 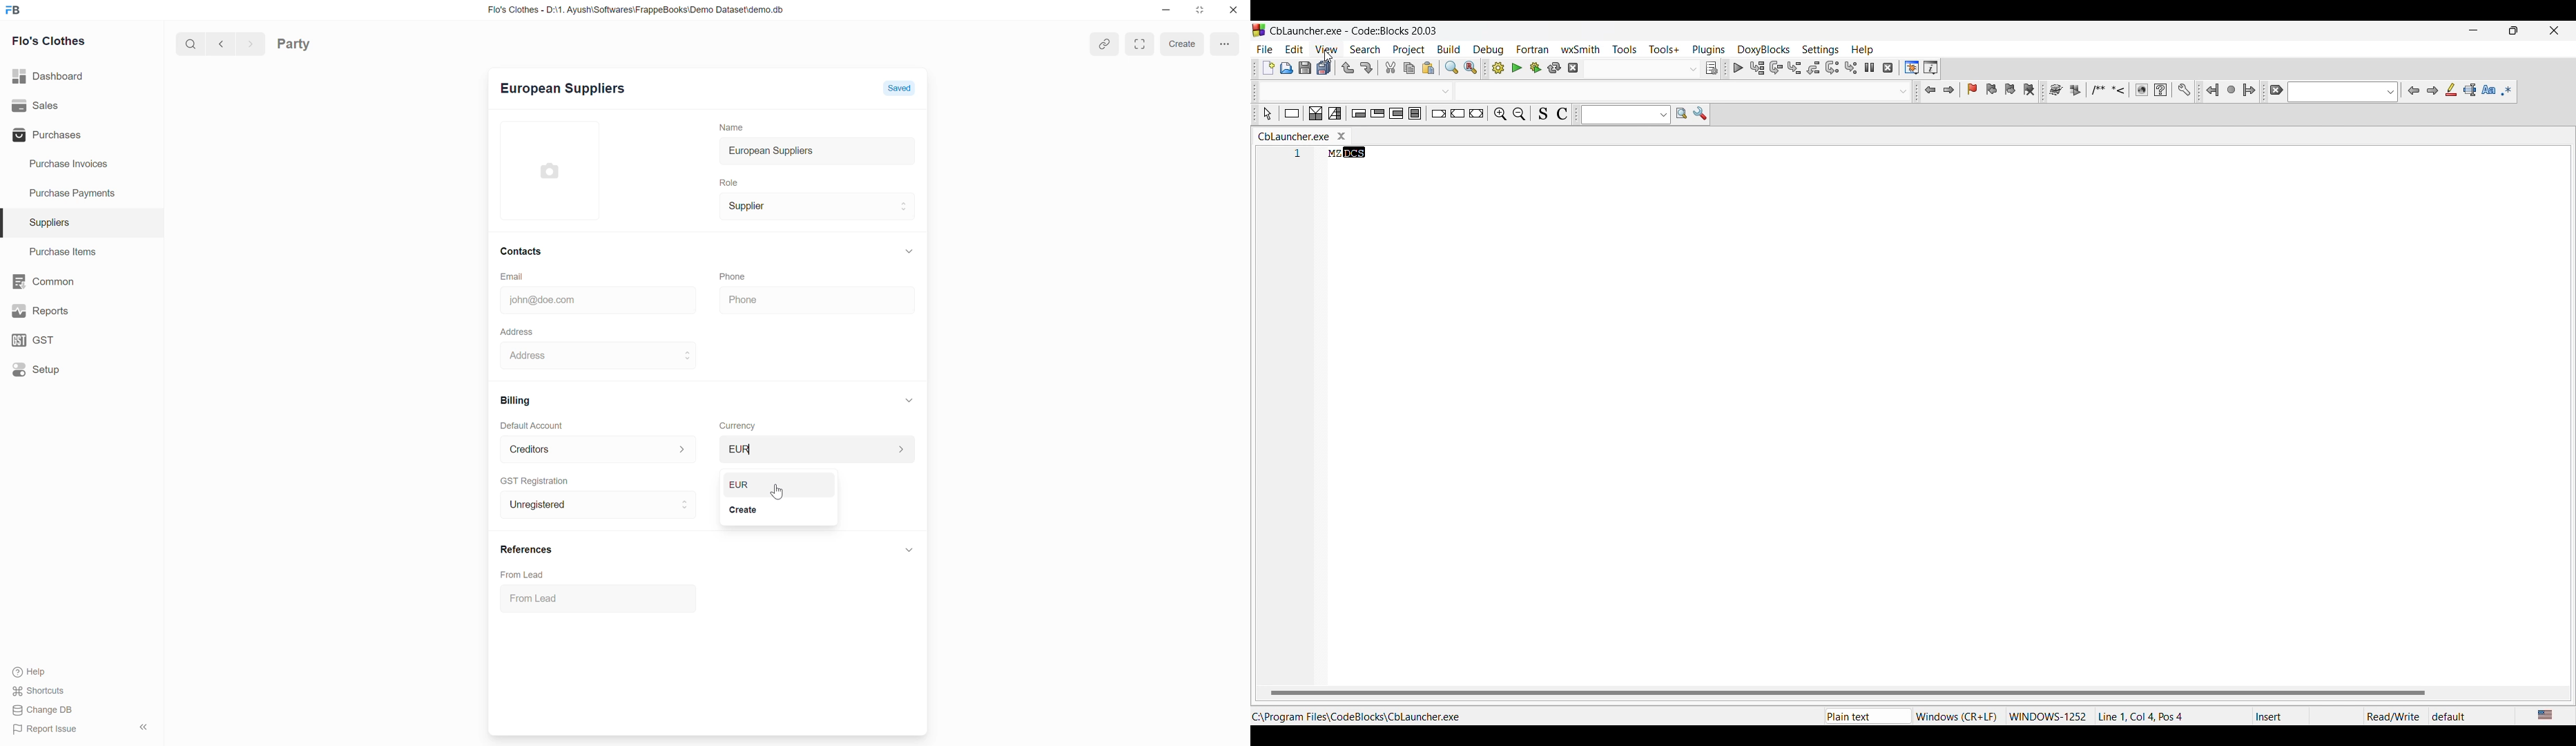 What do you see at coordinates (740, 447) in the screenshot?
I see `usD` at bounding box center [740, 447].